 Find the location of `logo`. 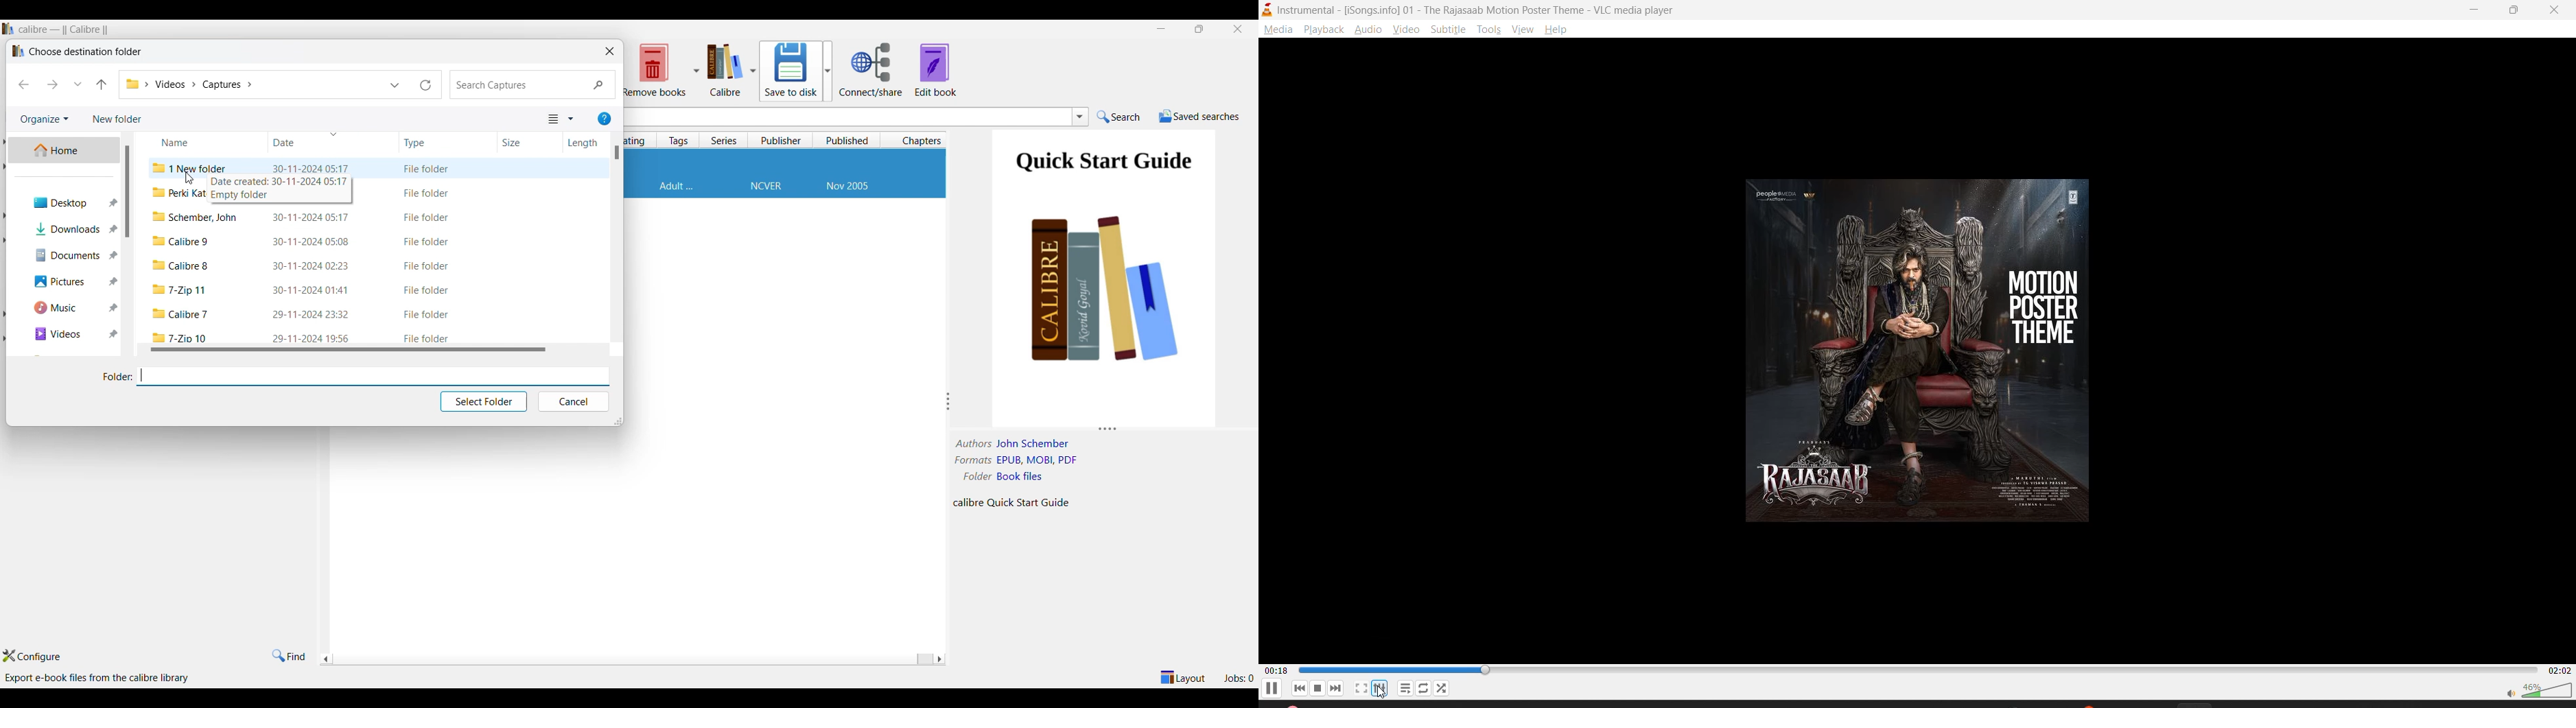

logo is located at coordinates (17, 50).